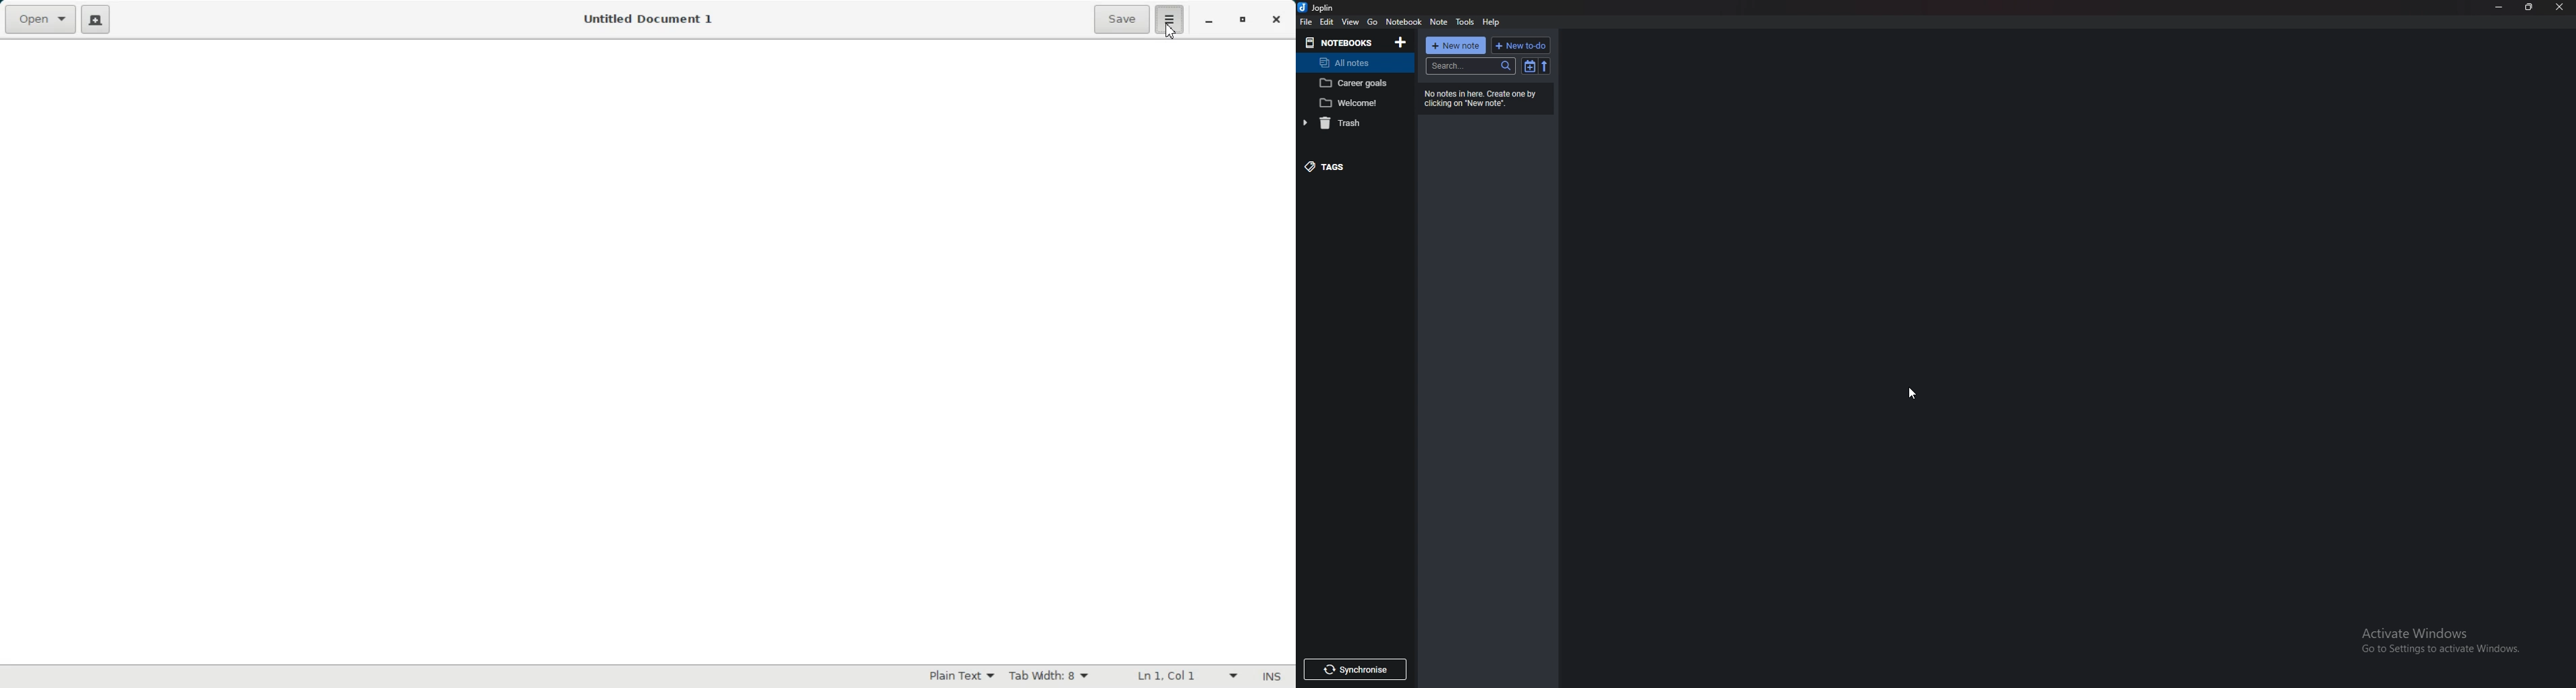  What do you see at coordinates (1271, 677) in the screenshot?
I see `Insert` at bounding box center [1271, 677].